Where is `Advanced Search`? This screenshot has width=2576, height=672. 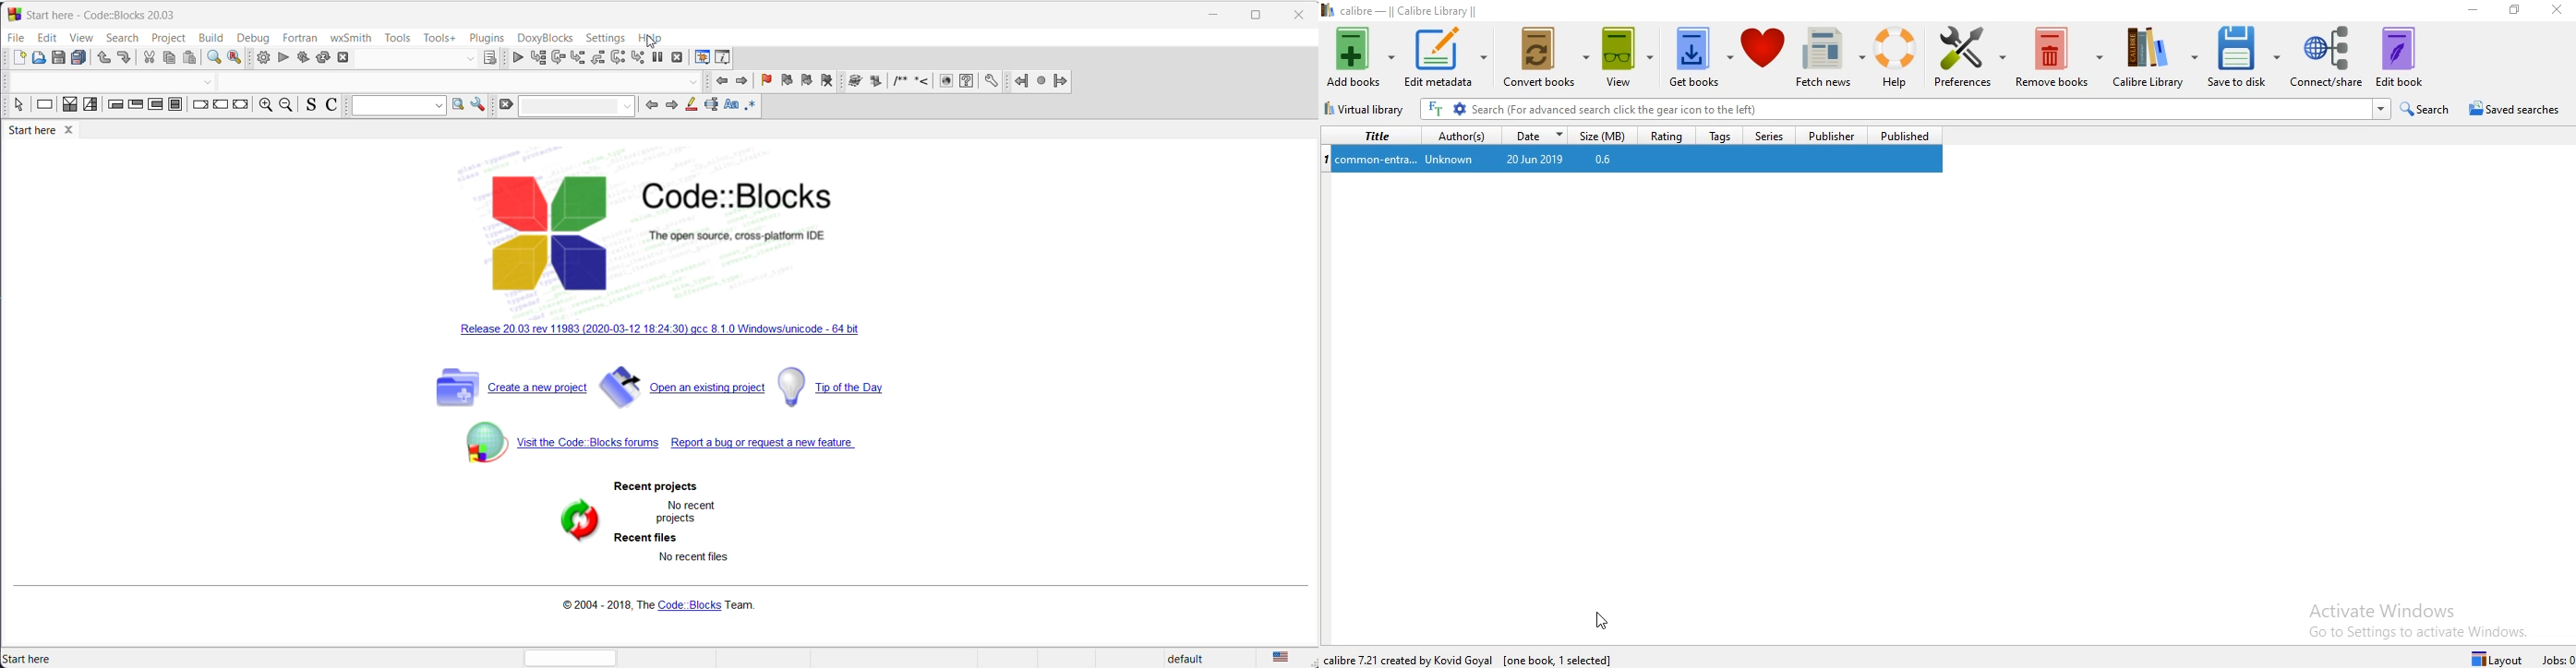 Advanced Search is located at coordinates (1459, 110).